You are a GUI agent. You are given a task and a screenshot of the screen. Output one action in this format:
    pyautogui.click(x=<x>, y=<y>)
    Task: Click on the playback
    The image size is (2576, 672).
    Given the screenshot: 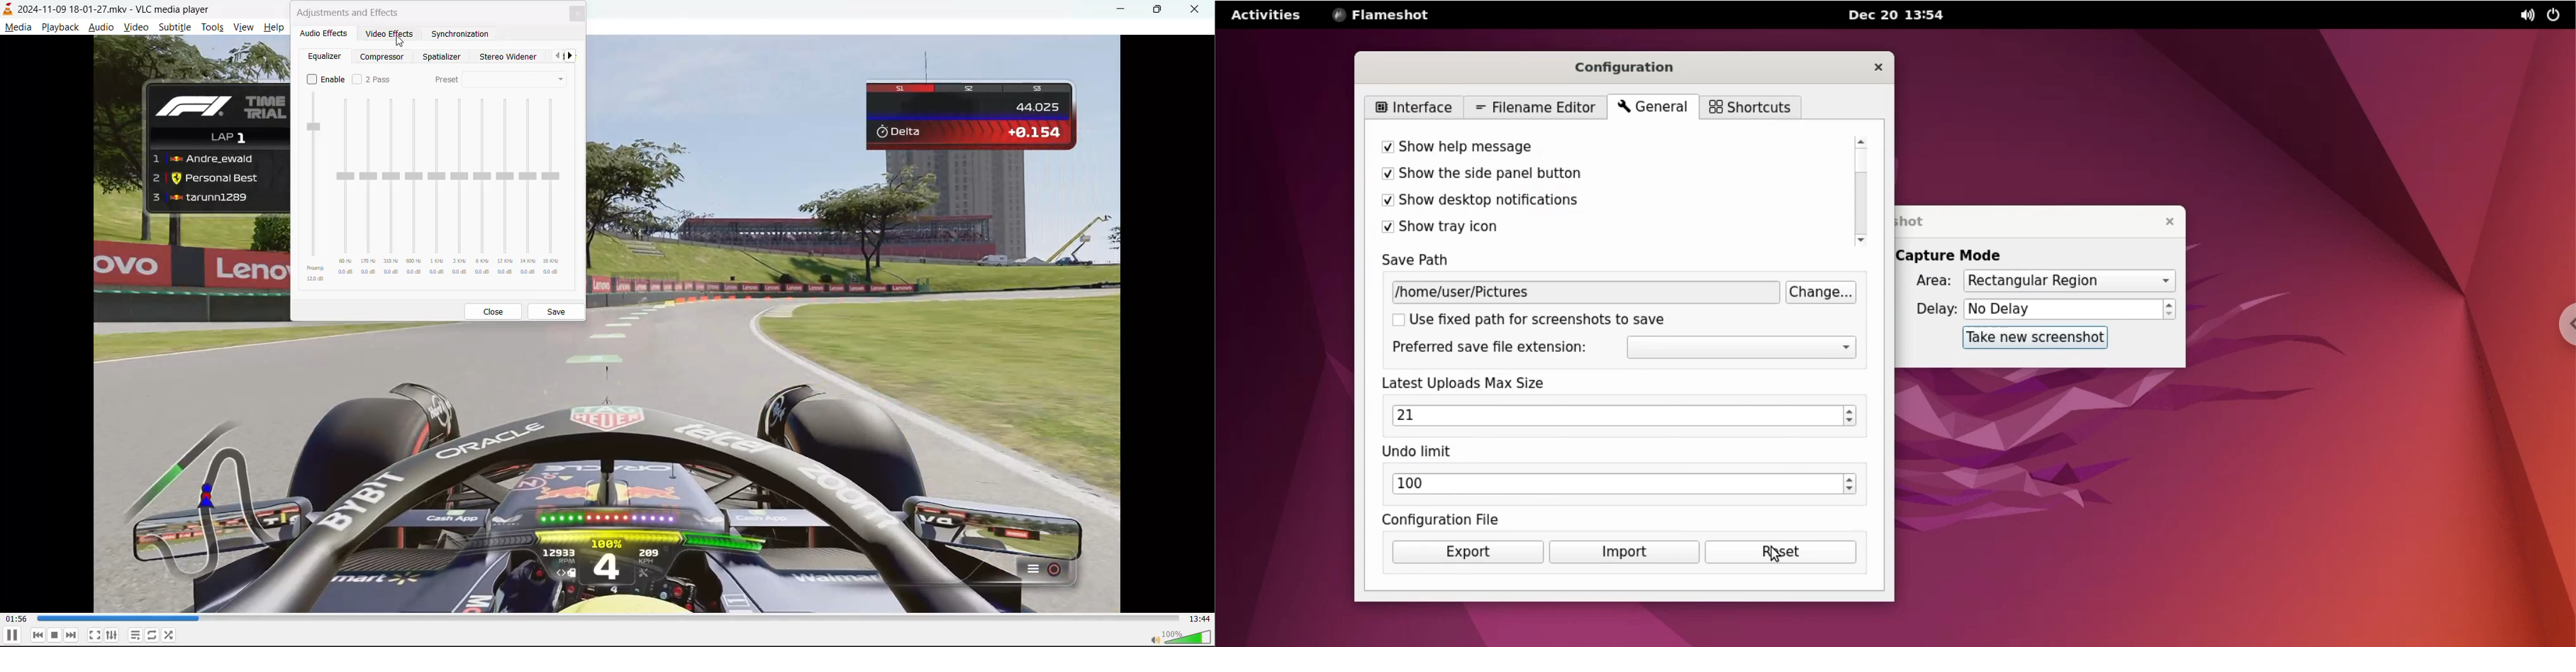 What is the action you would take?
    pyautogui.click(x=58, y=25)
    